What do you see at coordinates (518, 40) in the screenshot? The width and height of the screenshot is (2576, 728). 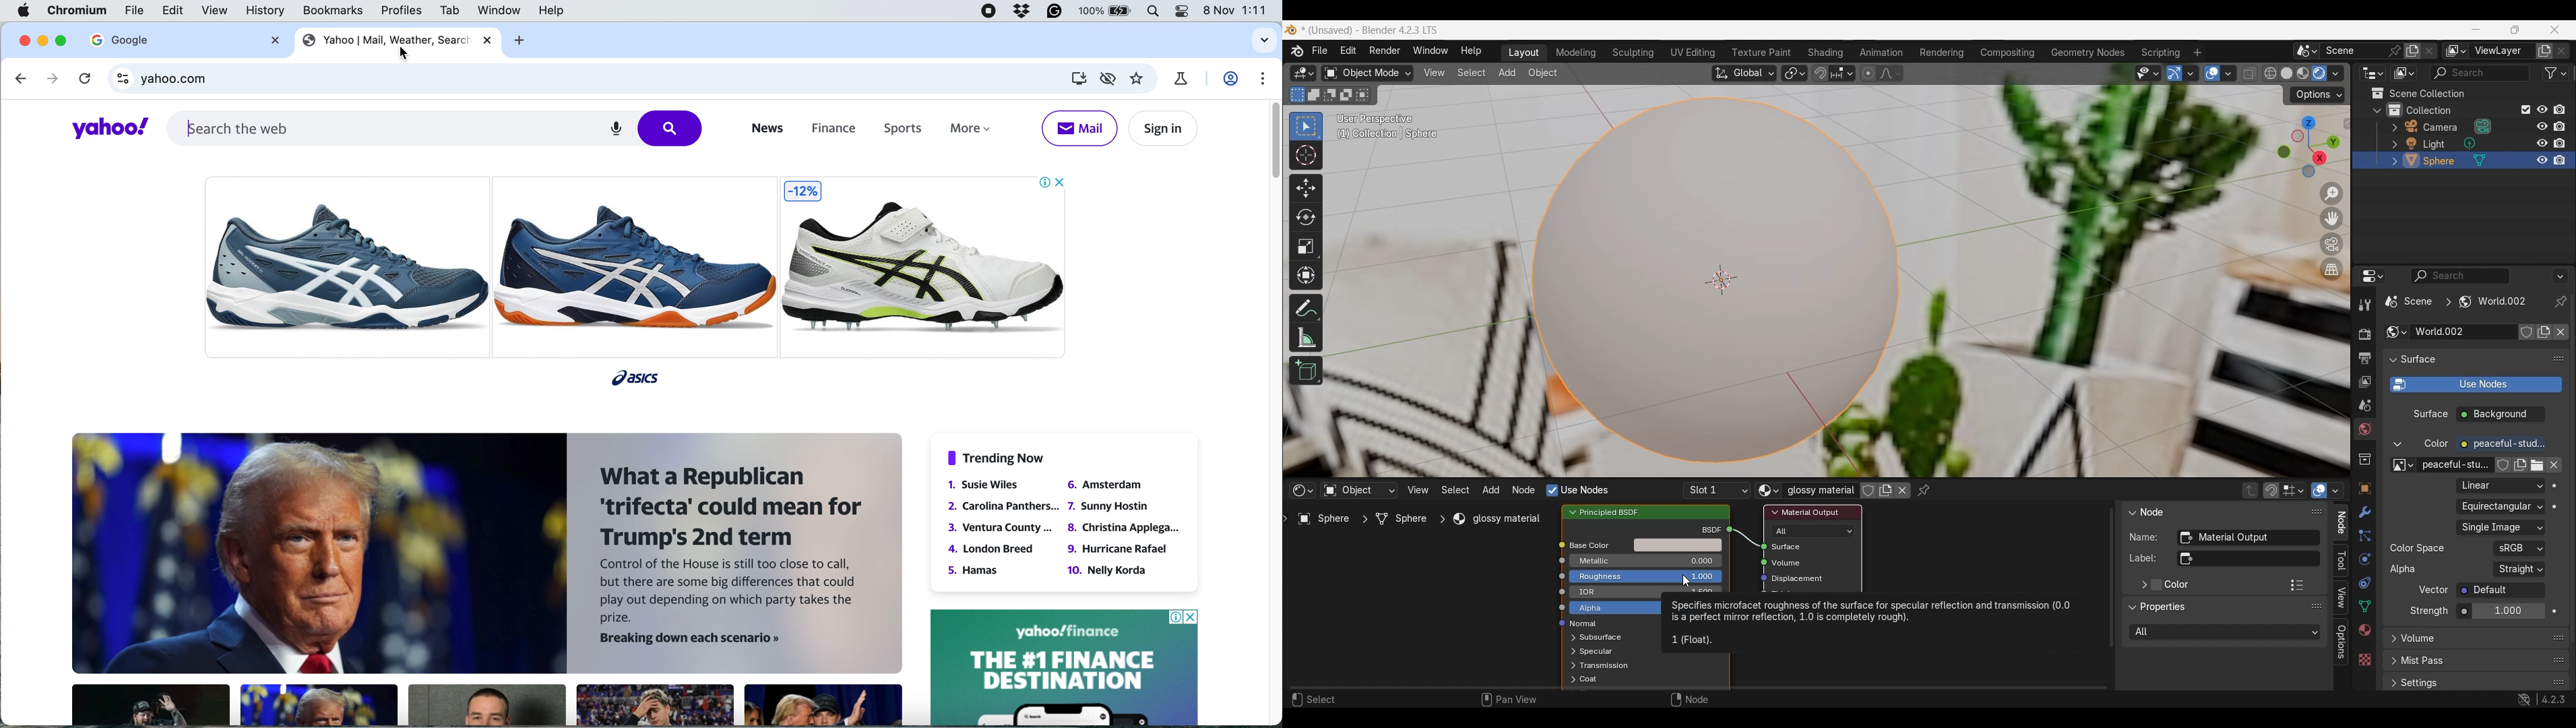 I see `add new tab` at bounding box center [518, 40].